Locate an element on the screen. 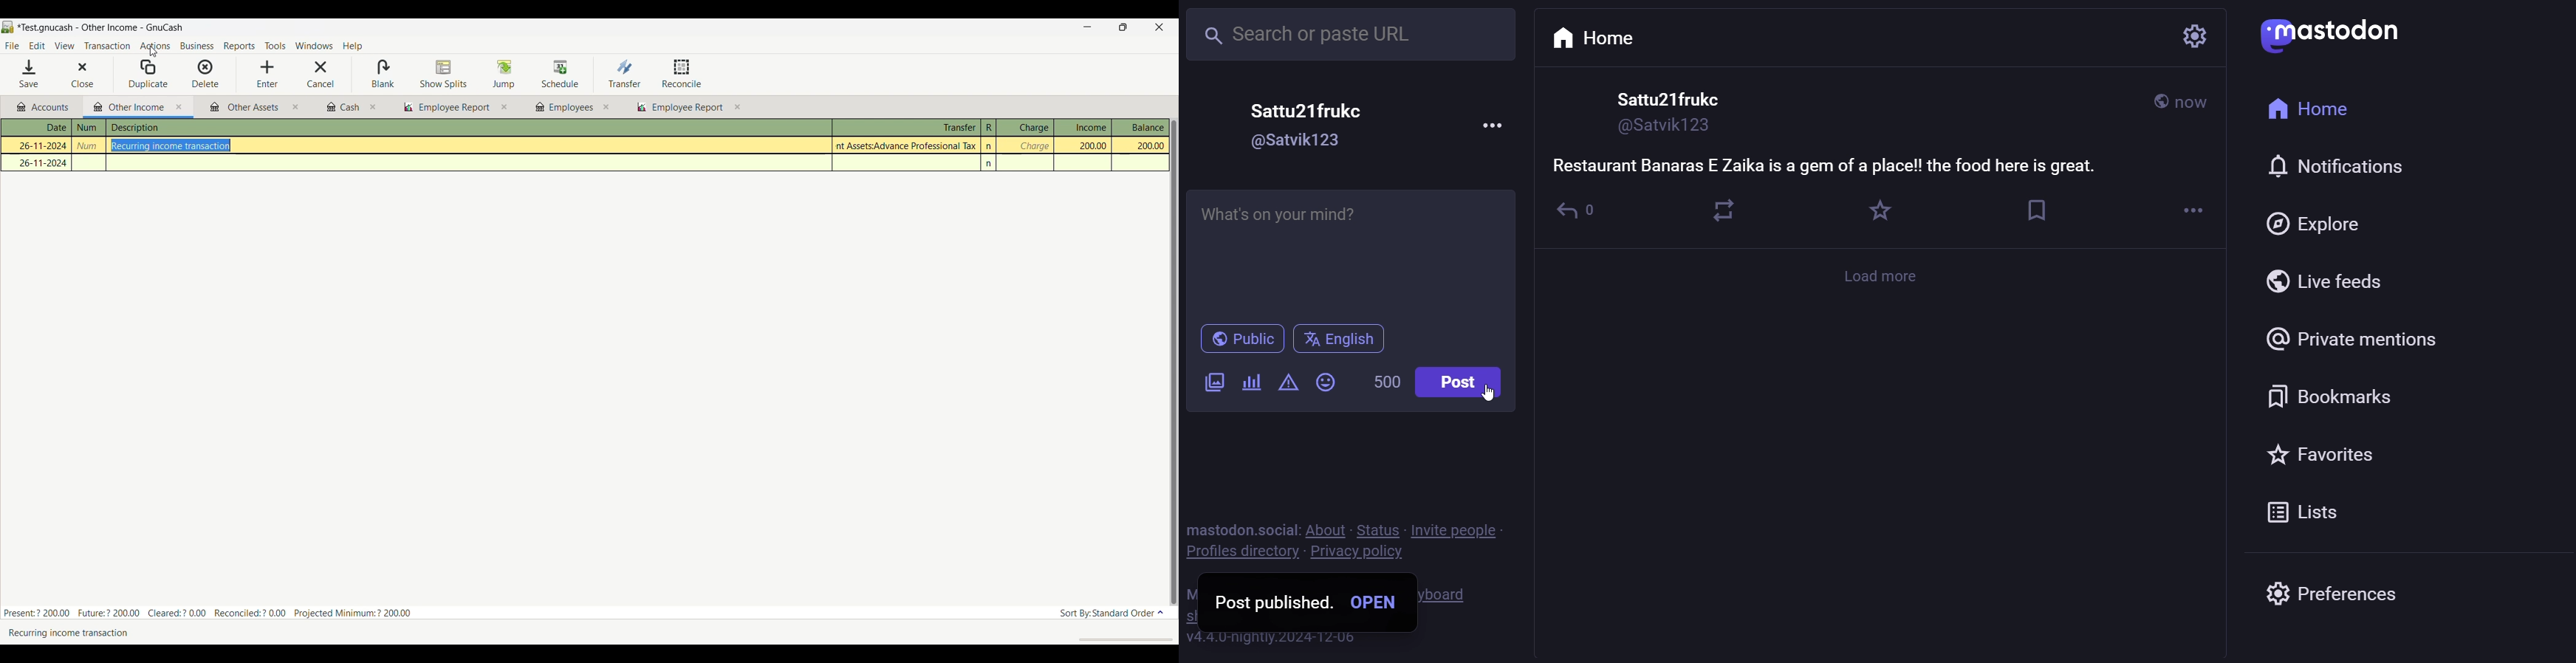 The height and width of the screenshot is (672, 2576). Income column is located at coordinates (1083, 127).